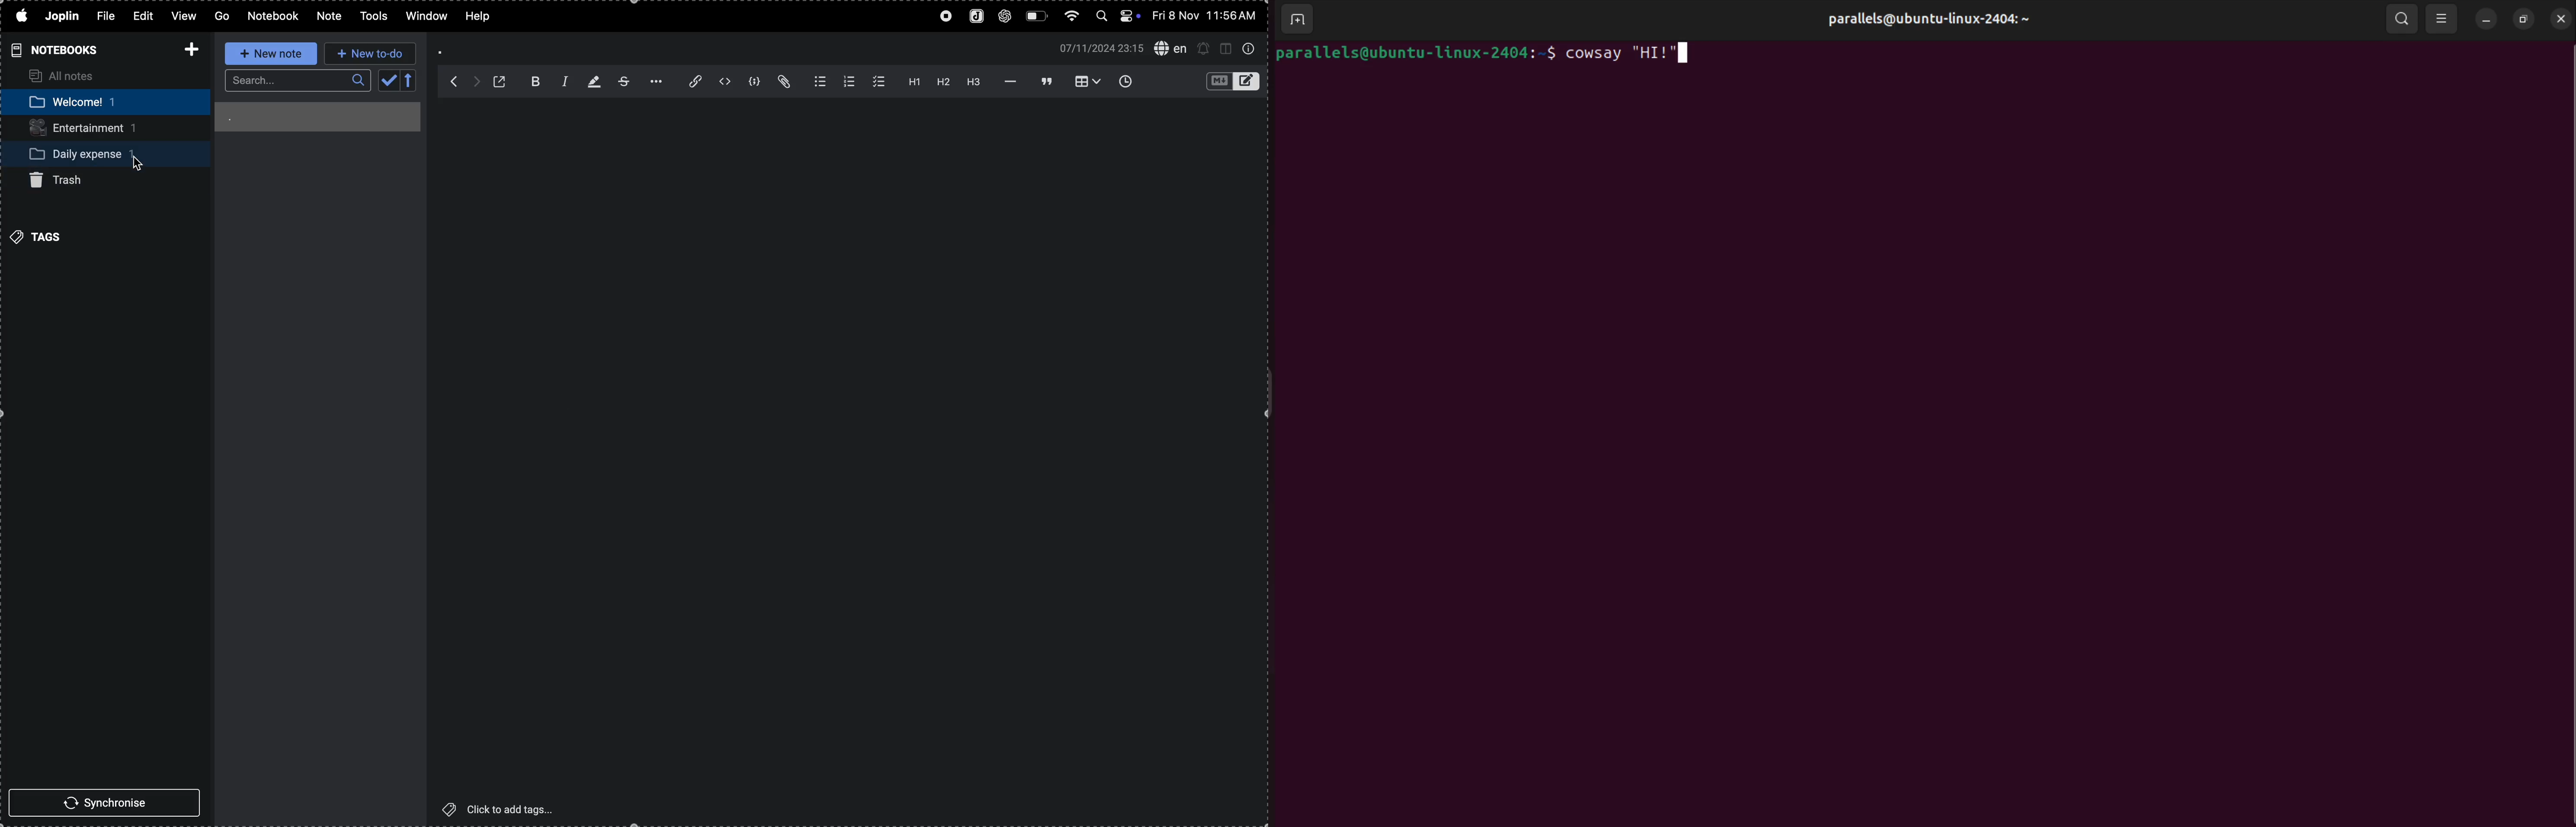 Image resolution: width=2576 pixels, height=840 pixels. I want to click on numberlist, so click(847, 81).